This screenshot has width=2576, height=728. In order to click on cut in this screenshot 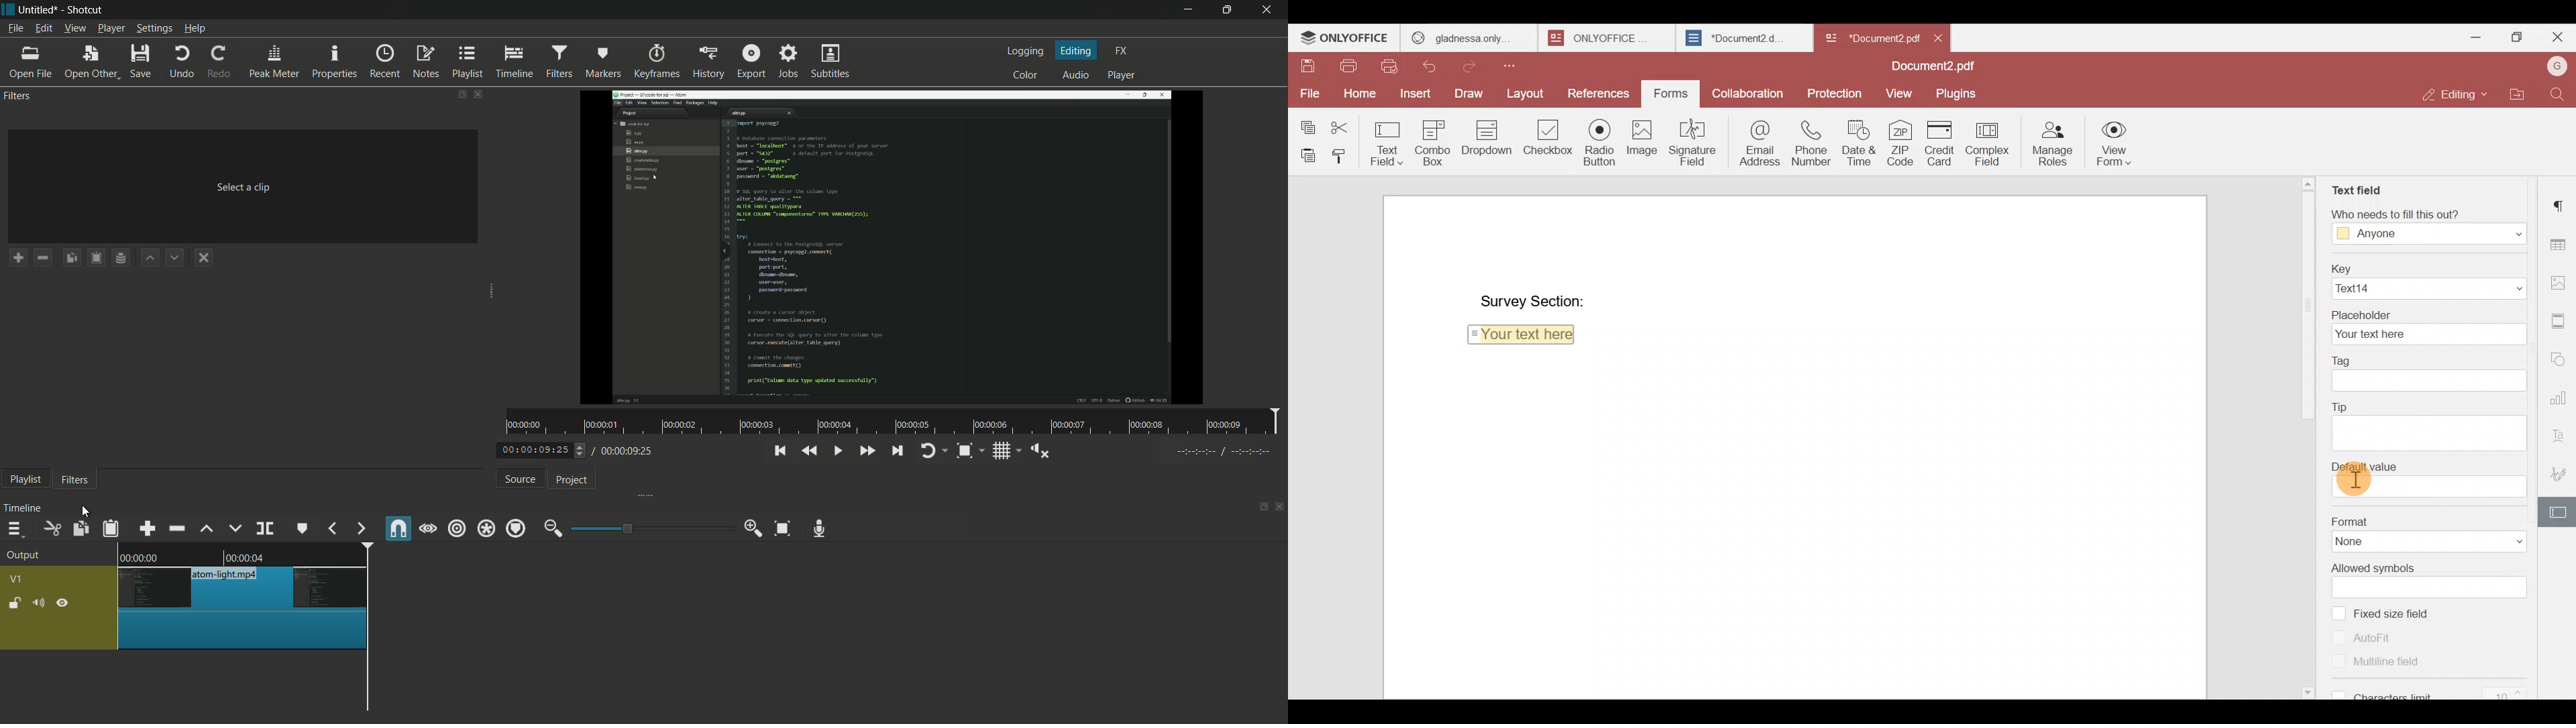, I will do `click(53, 528)`.